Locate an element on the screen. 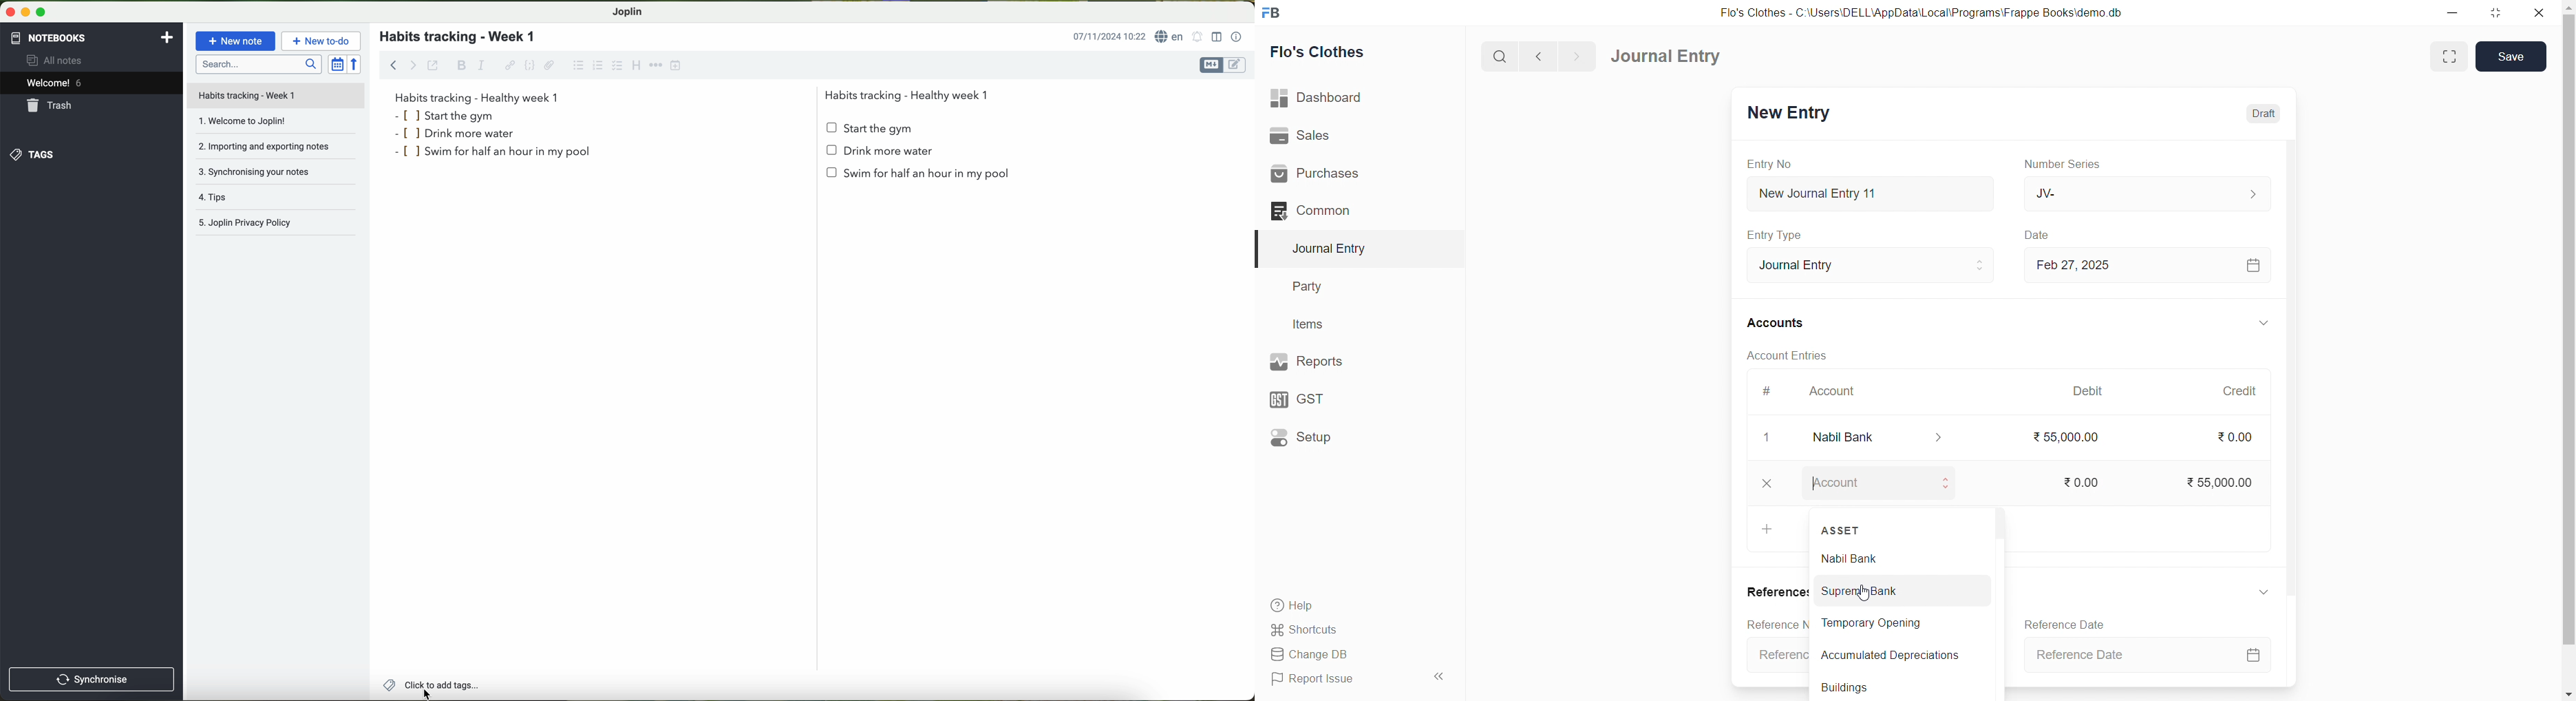  Nabil Bank is located at coordinates (1885, 439).